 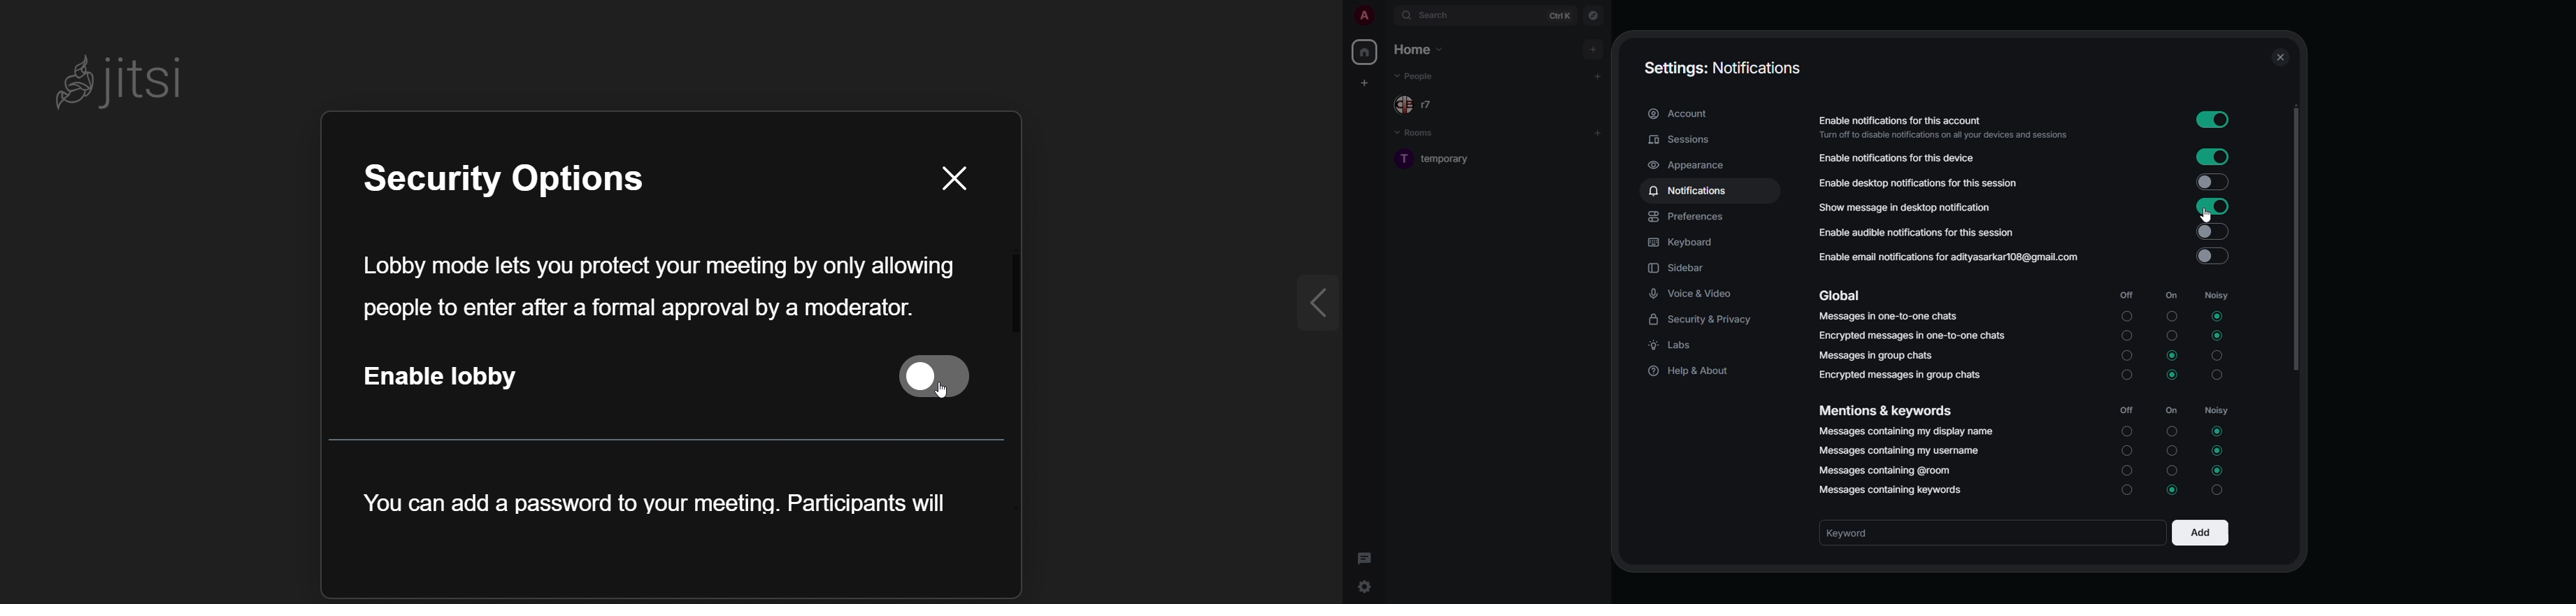 I want to click on people, so click(x=1422, y=76).